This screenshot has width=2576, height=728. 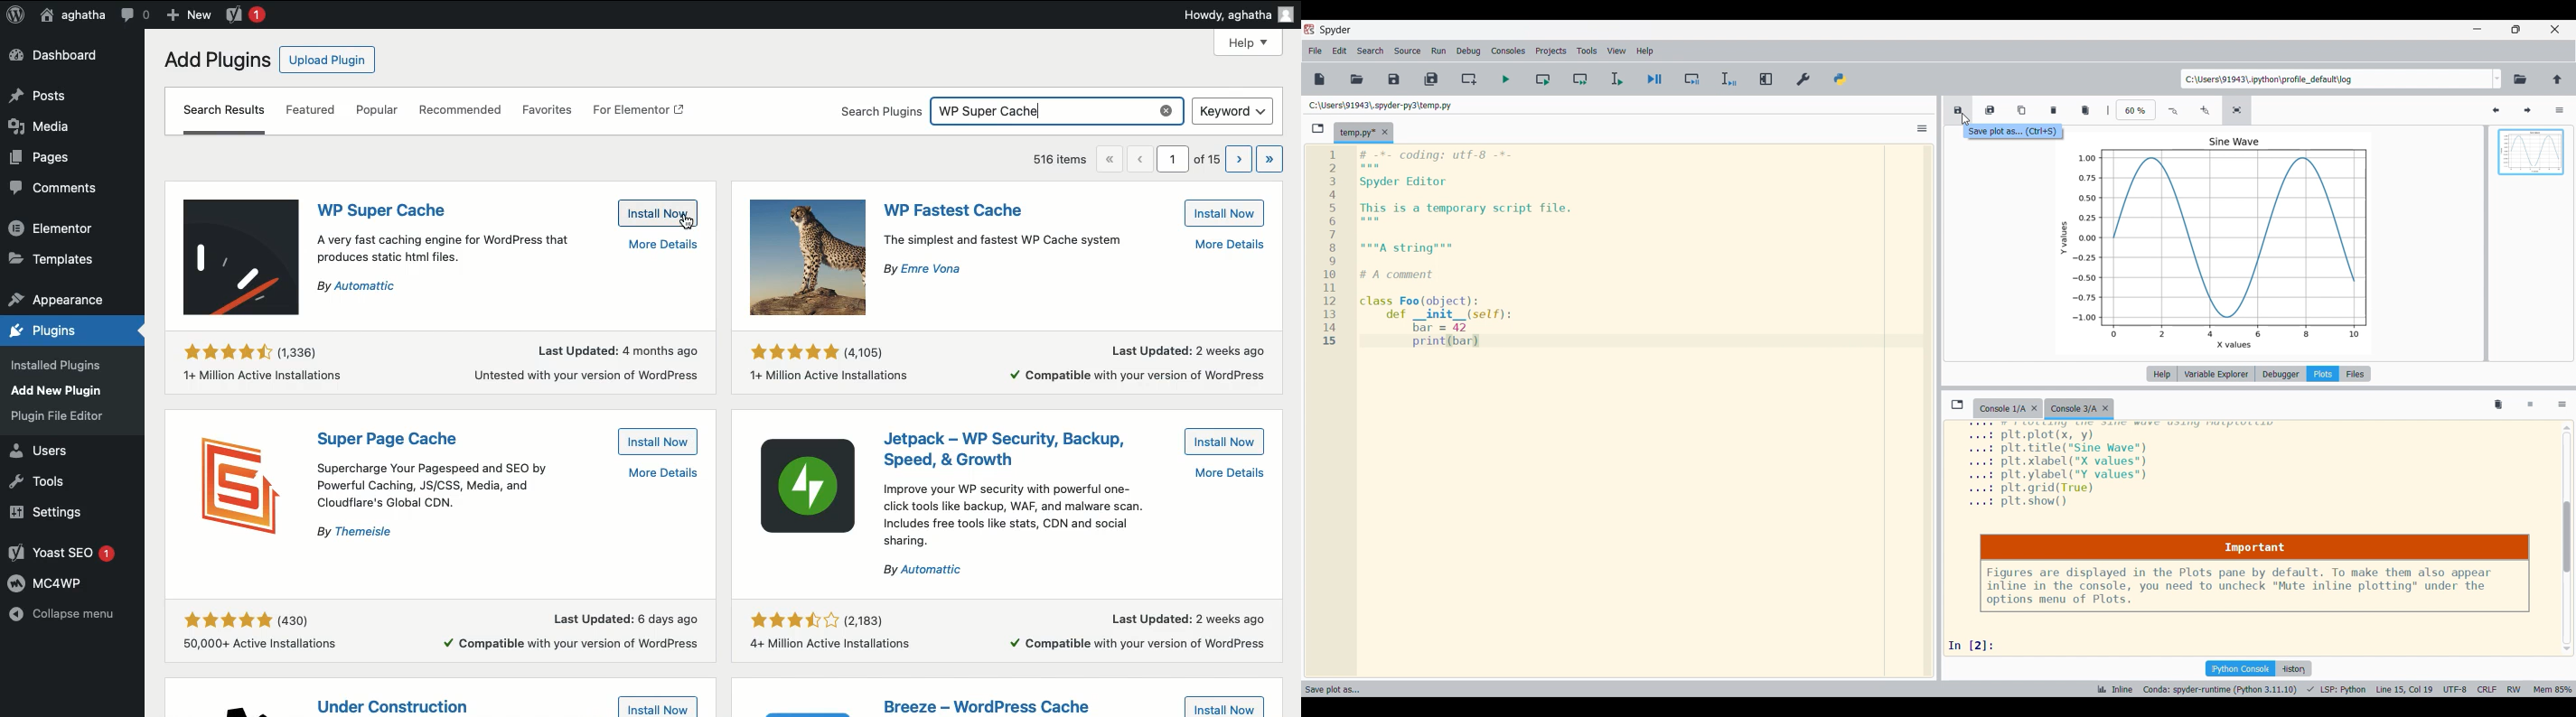 I want to click on Help menu, so click(x=1646, y=51).